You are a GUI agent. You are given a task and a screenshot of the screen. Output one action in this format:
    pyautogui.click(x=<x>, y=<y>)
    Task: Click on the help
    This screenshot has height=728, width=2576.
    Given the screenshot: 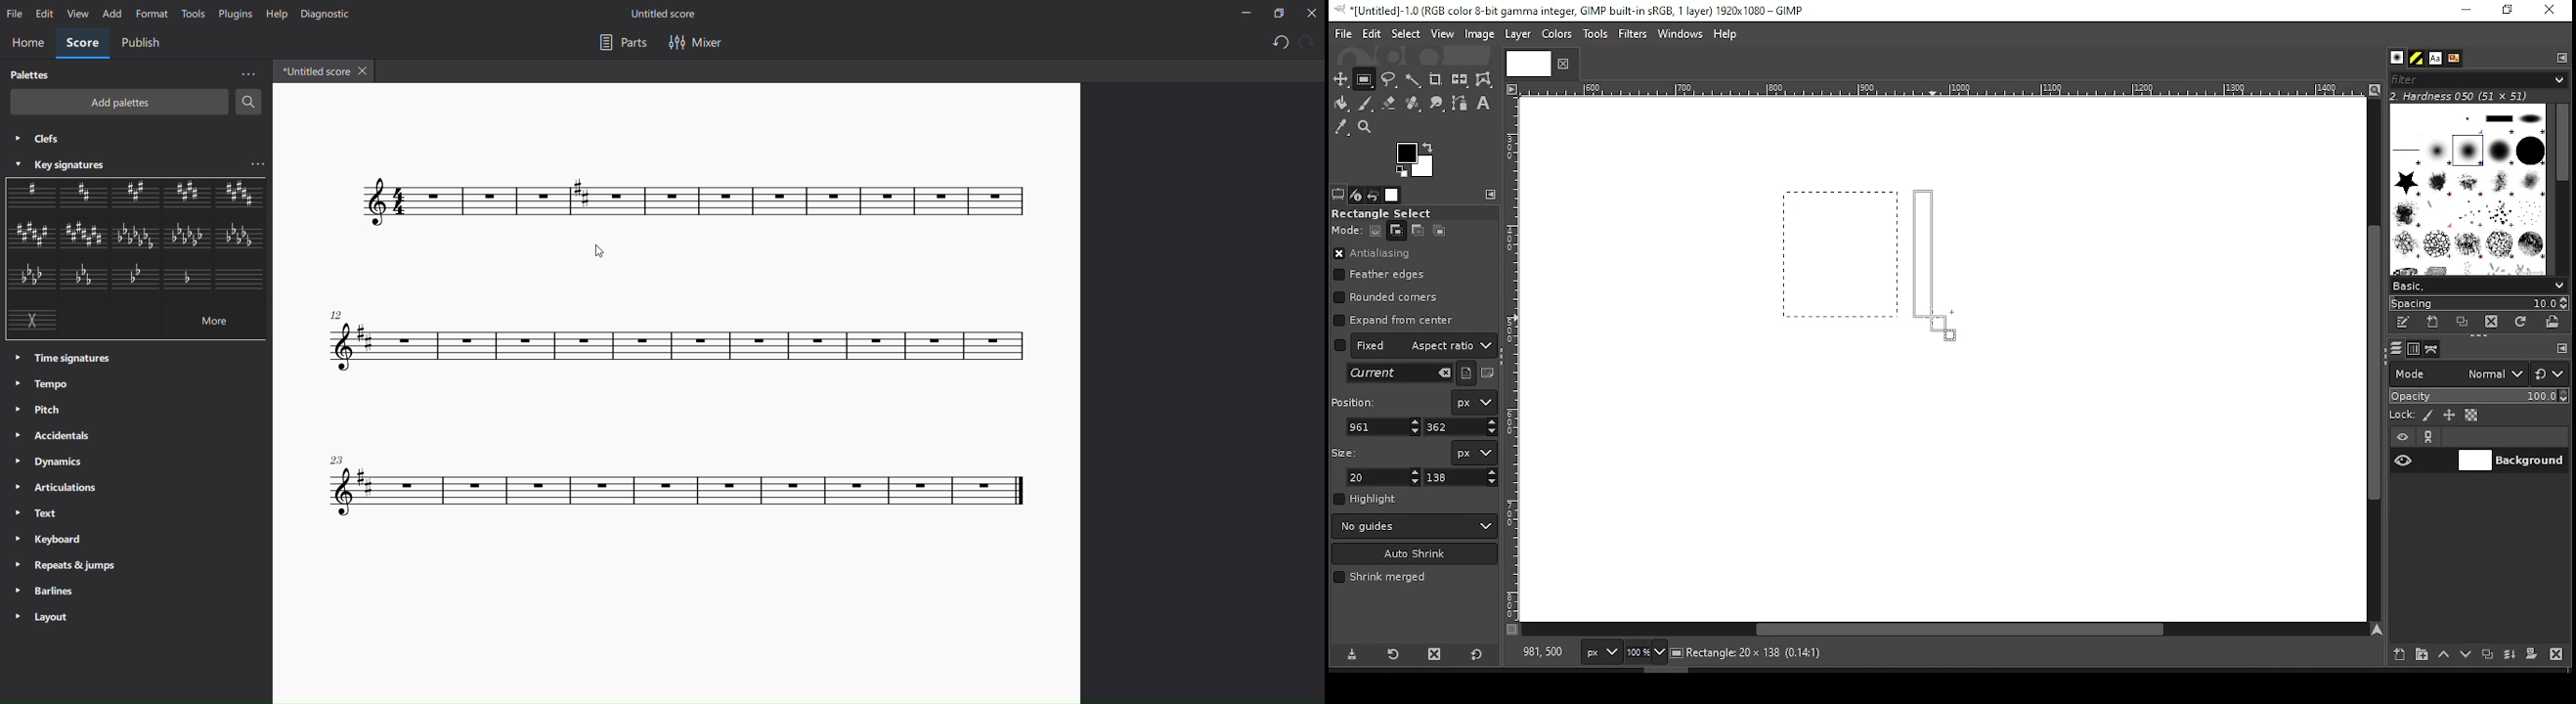 What is the action you would take?
    pyautogui.click(x=1725, y=35)
    